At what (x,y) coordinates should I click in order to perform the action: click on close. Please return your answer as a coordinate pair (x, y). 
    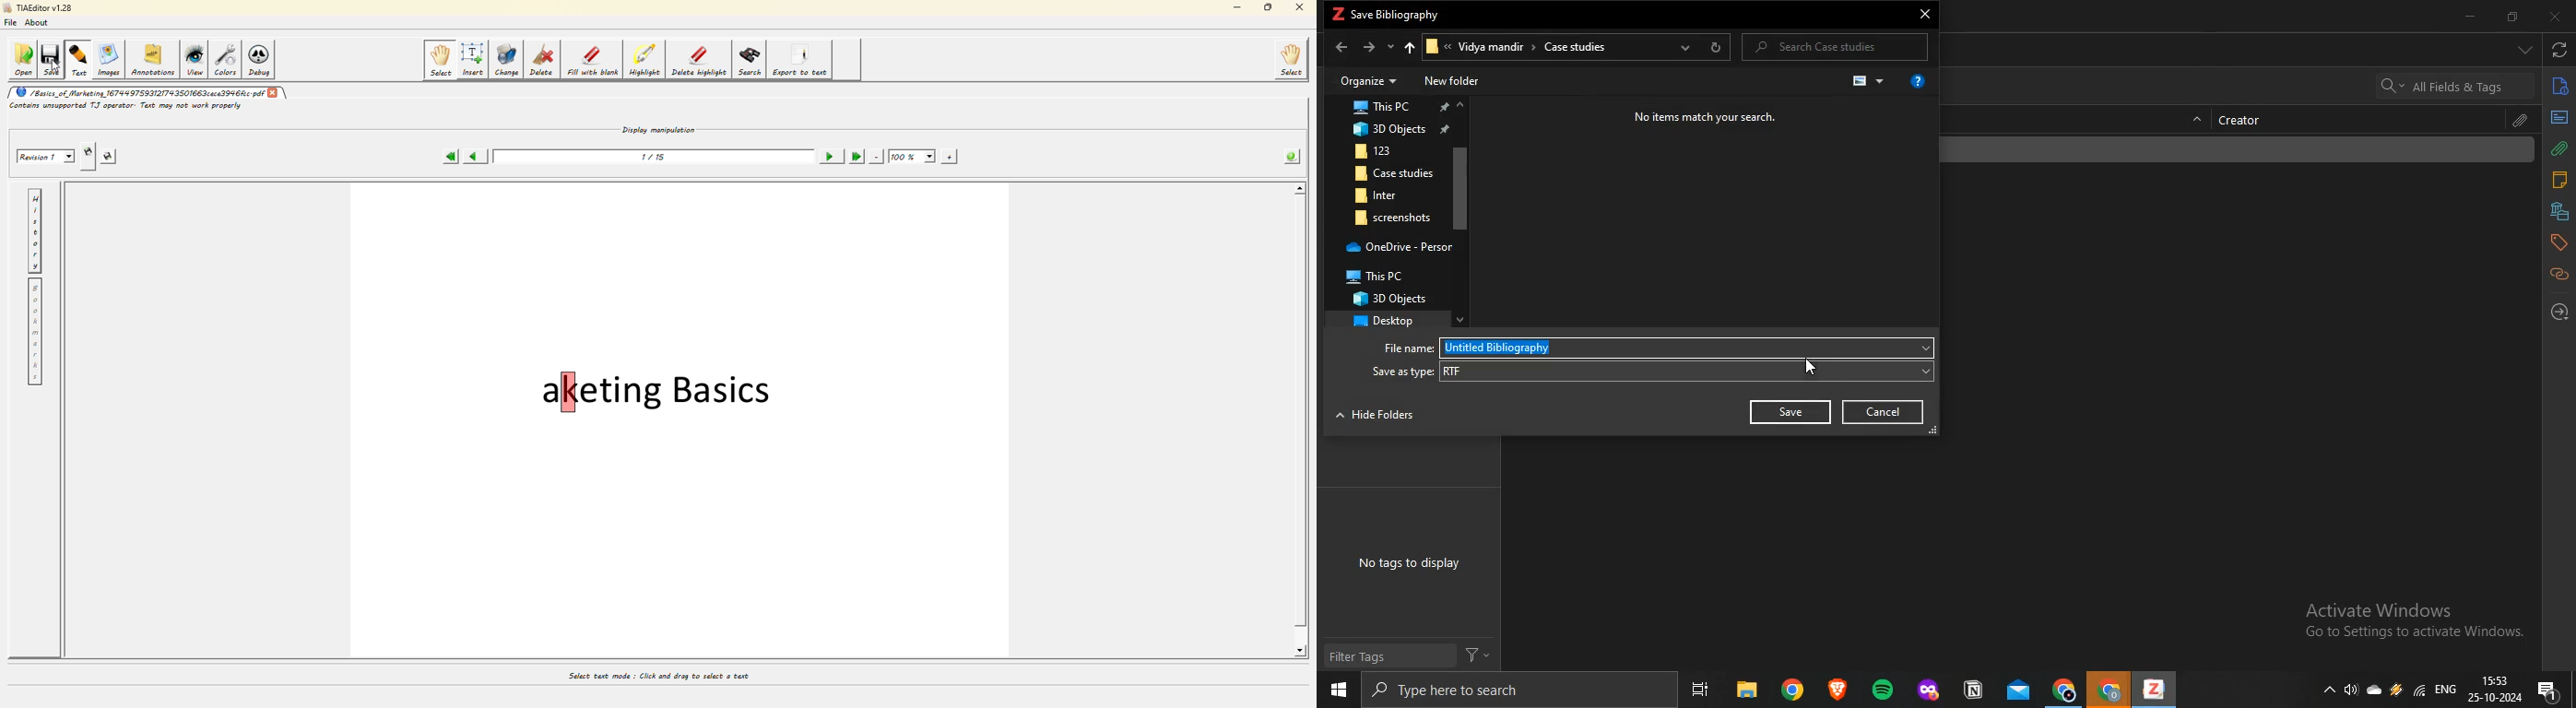
    Looking at the image, I should click on (1926, 15).